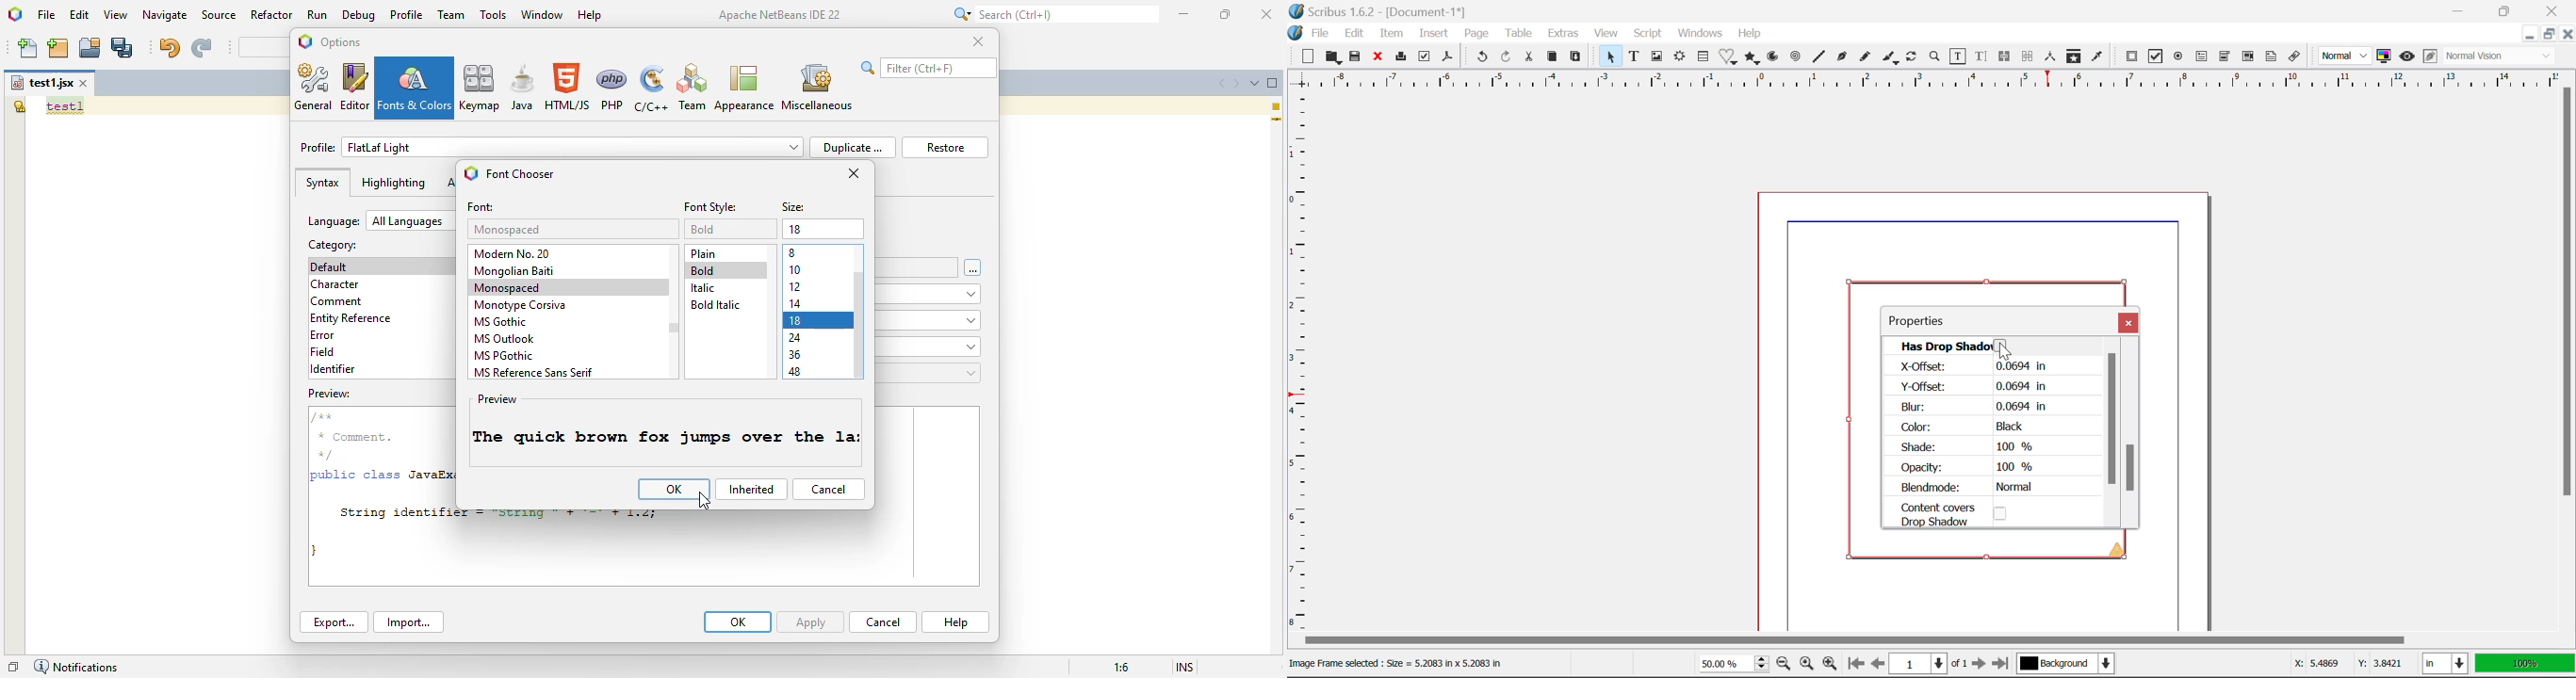 Image resolution: width=2576 pixels, height=700 pixels. What do you see at coordinates (1226, 14) in the screenshot?
I see `maximize` at bounding box center [1226, 14].